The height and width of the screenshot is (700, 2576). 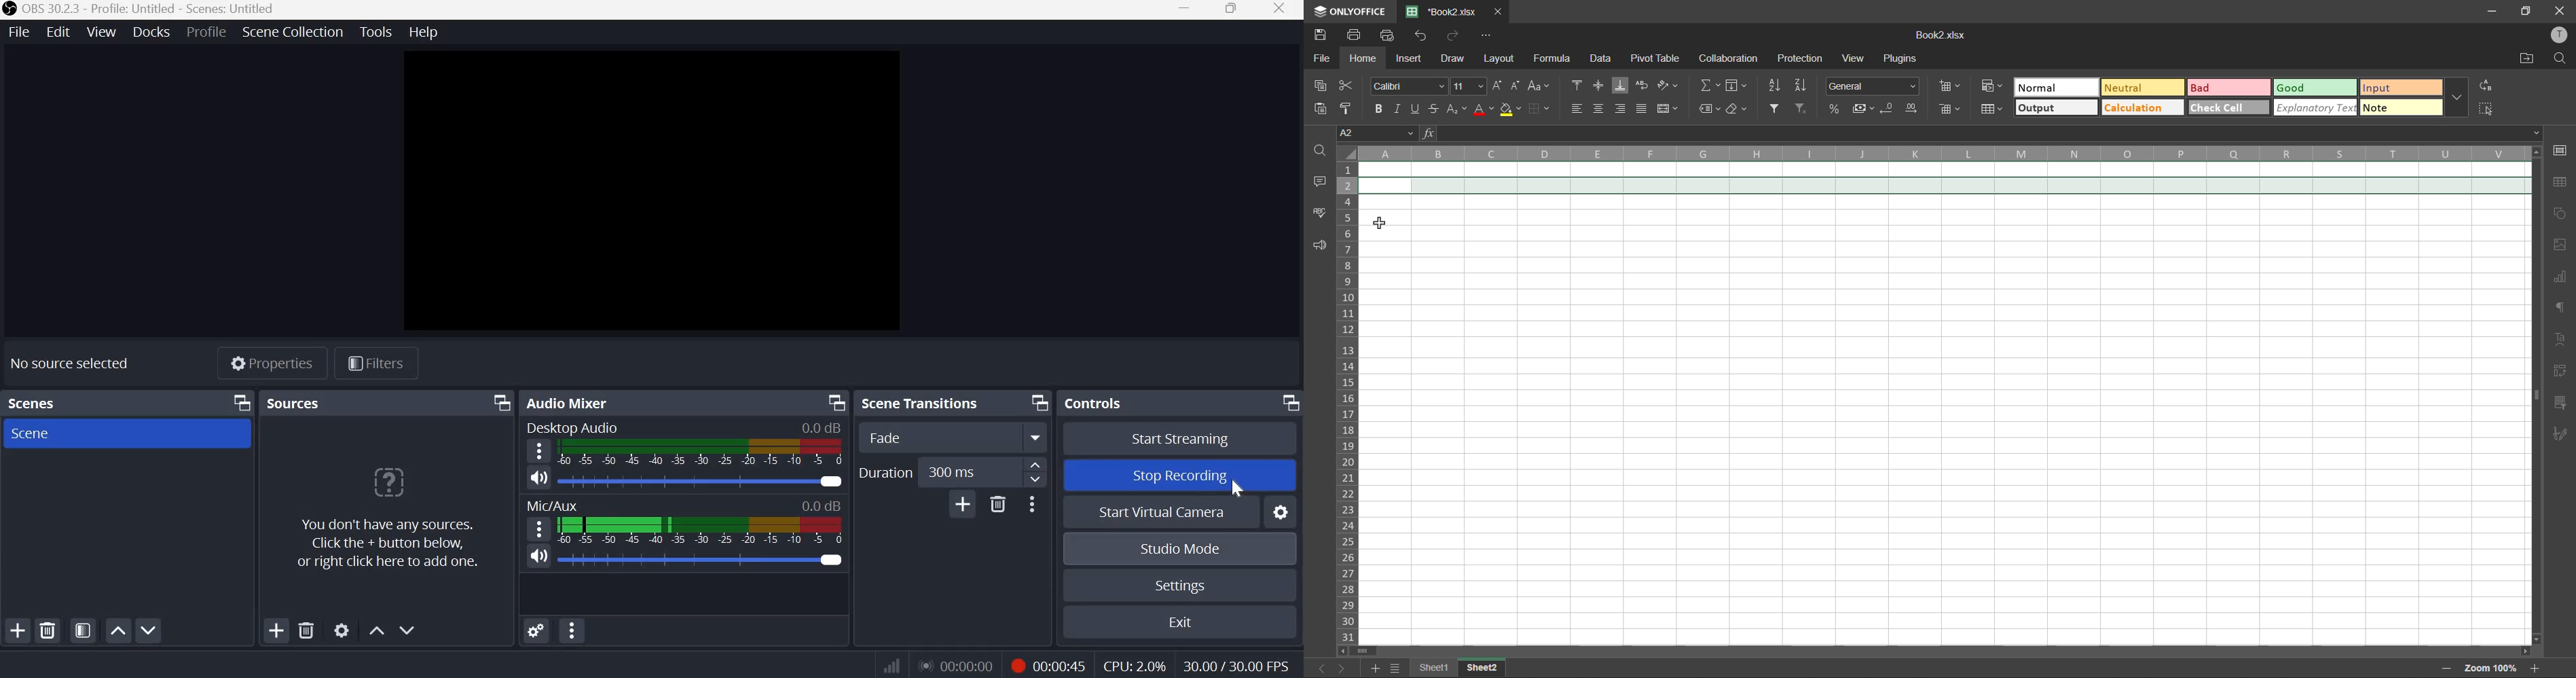 What do you see at coordinates (2561, 280) in the screenshot?
I see `charts` at bounding box center [2561, 280].